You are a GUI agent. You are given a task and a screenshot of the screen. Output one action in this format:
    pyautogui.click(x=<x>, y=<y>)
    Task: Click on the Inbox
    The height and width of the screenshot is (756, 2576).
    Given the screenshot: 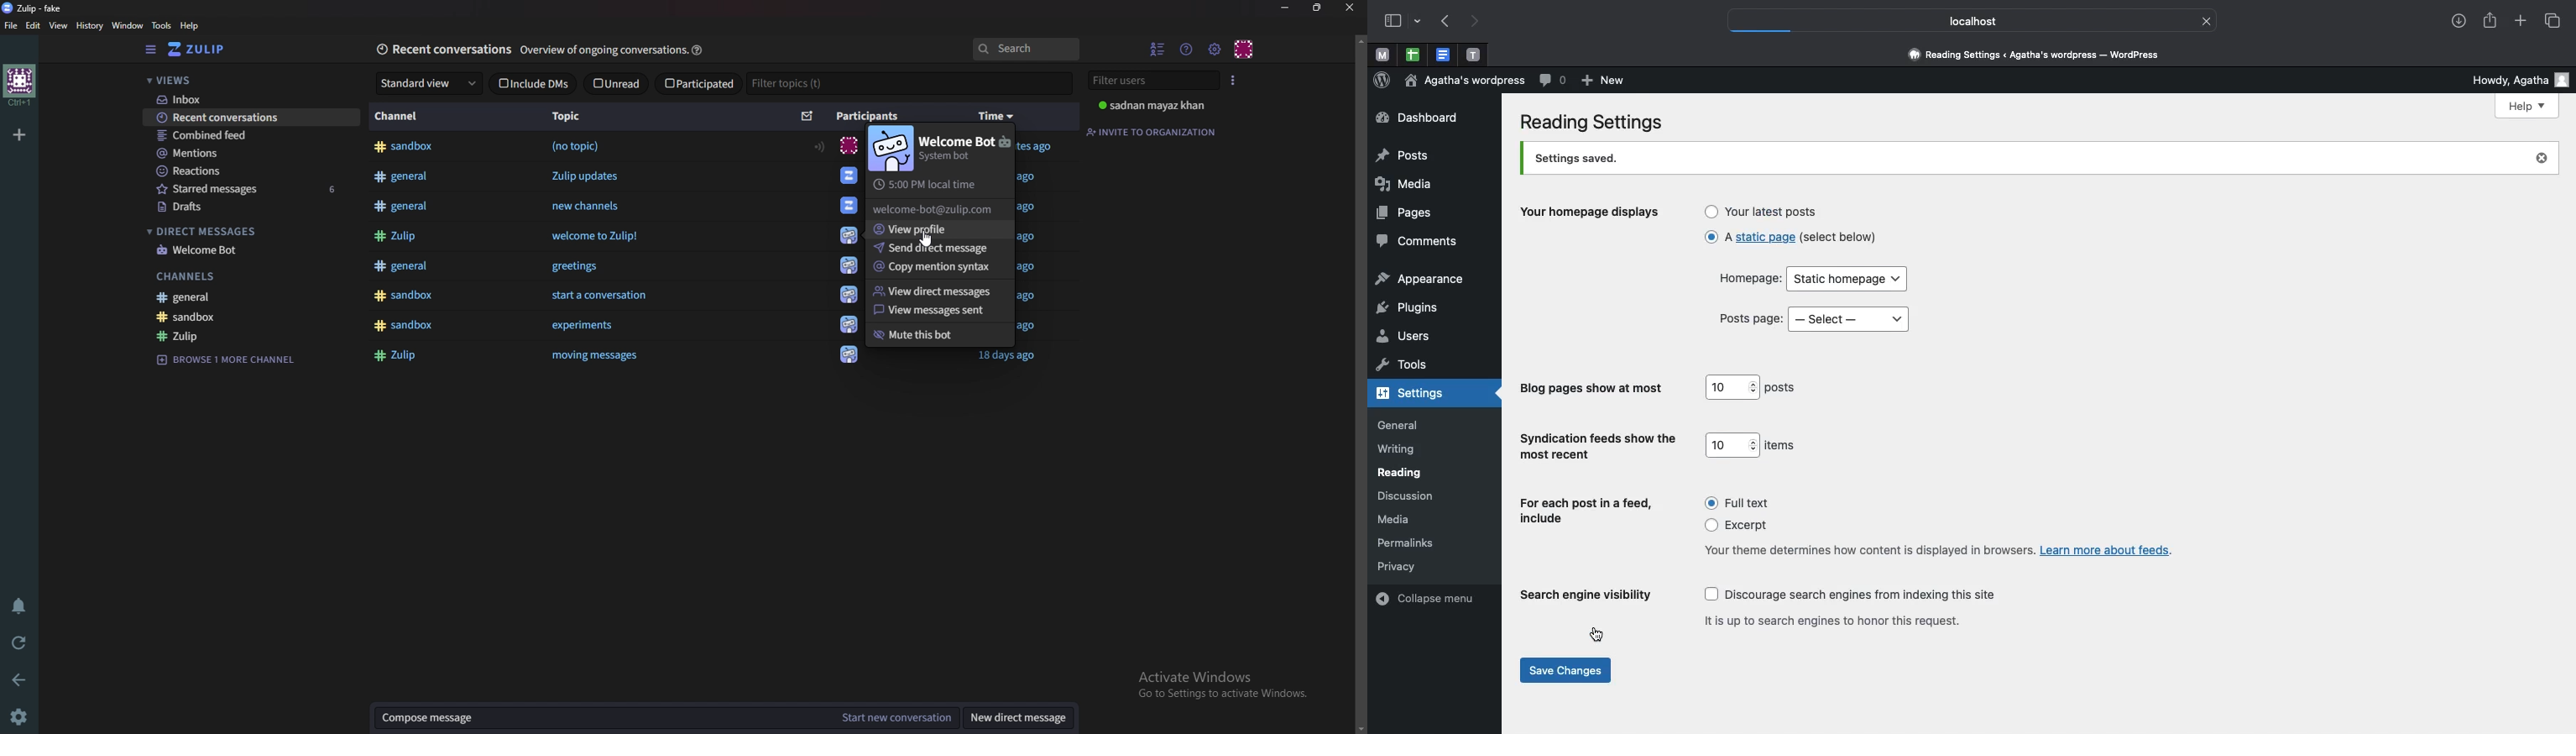 What is the action you would take?
    pyautogui.click(x=244, y=99)
    